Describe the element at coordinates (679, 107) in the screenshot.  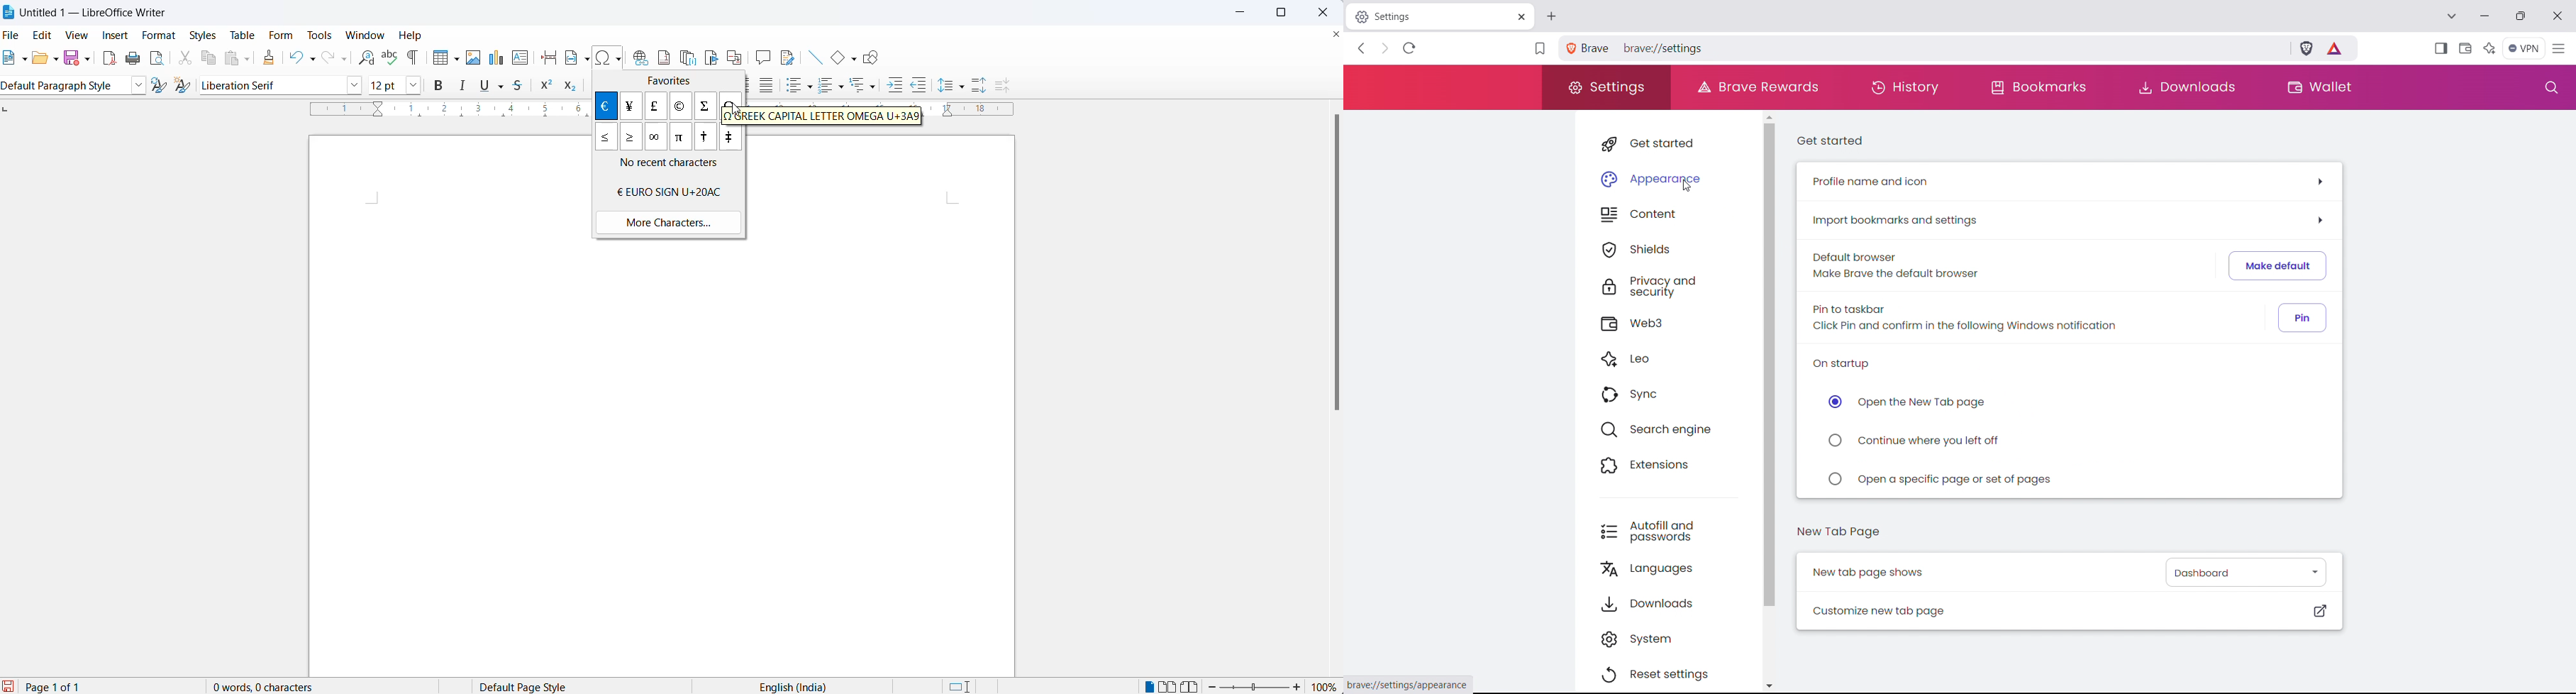
I see `copyright` at that location.